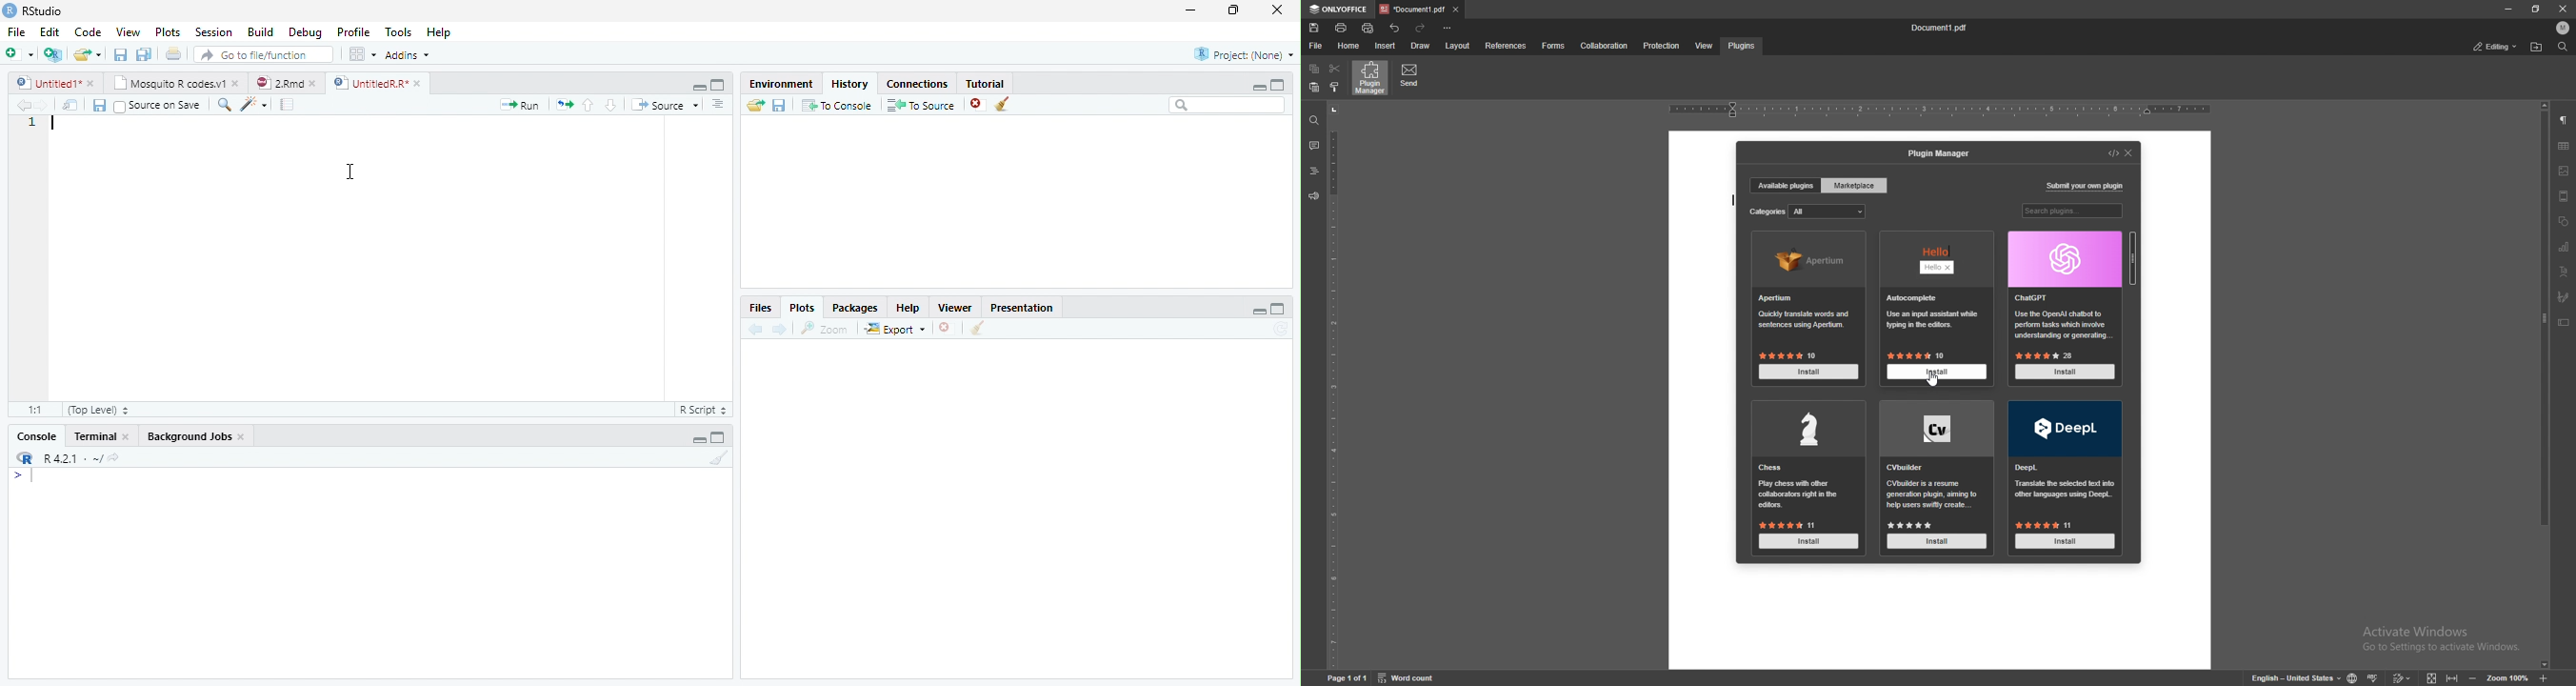 This screenshot has height=700, width=2576. What do you see at coordinates (1421, 29) in the screenshot?
I see `redo` at bounding box center [1421, 29].